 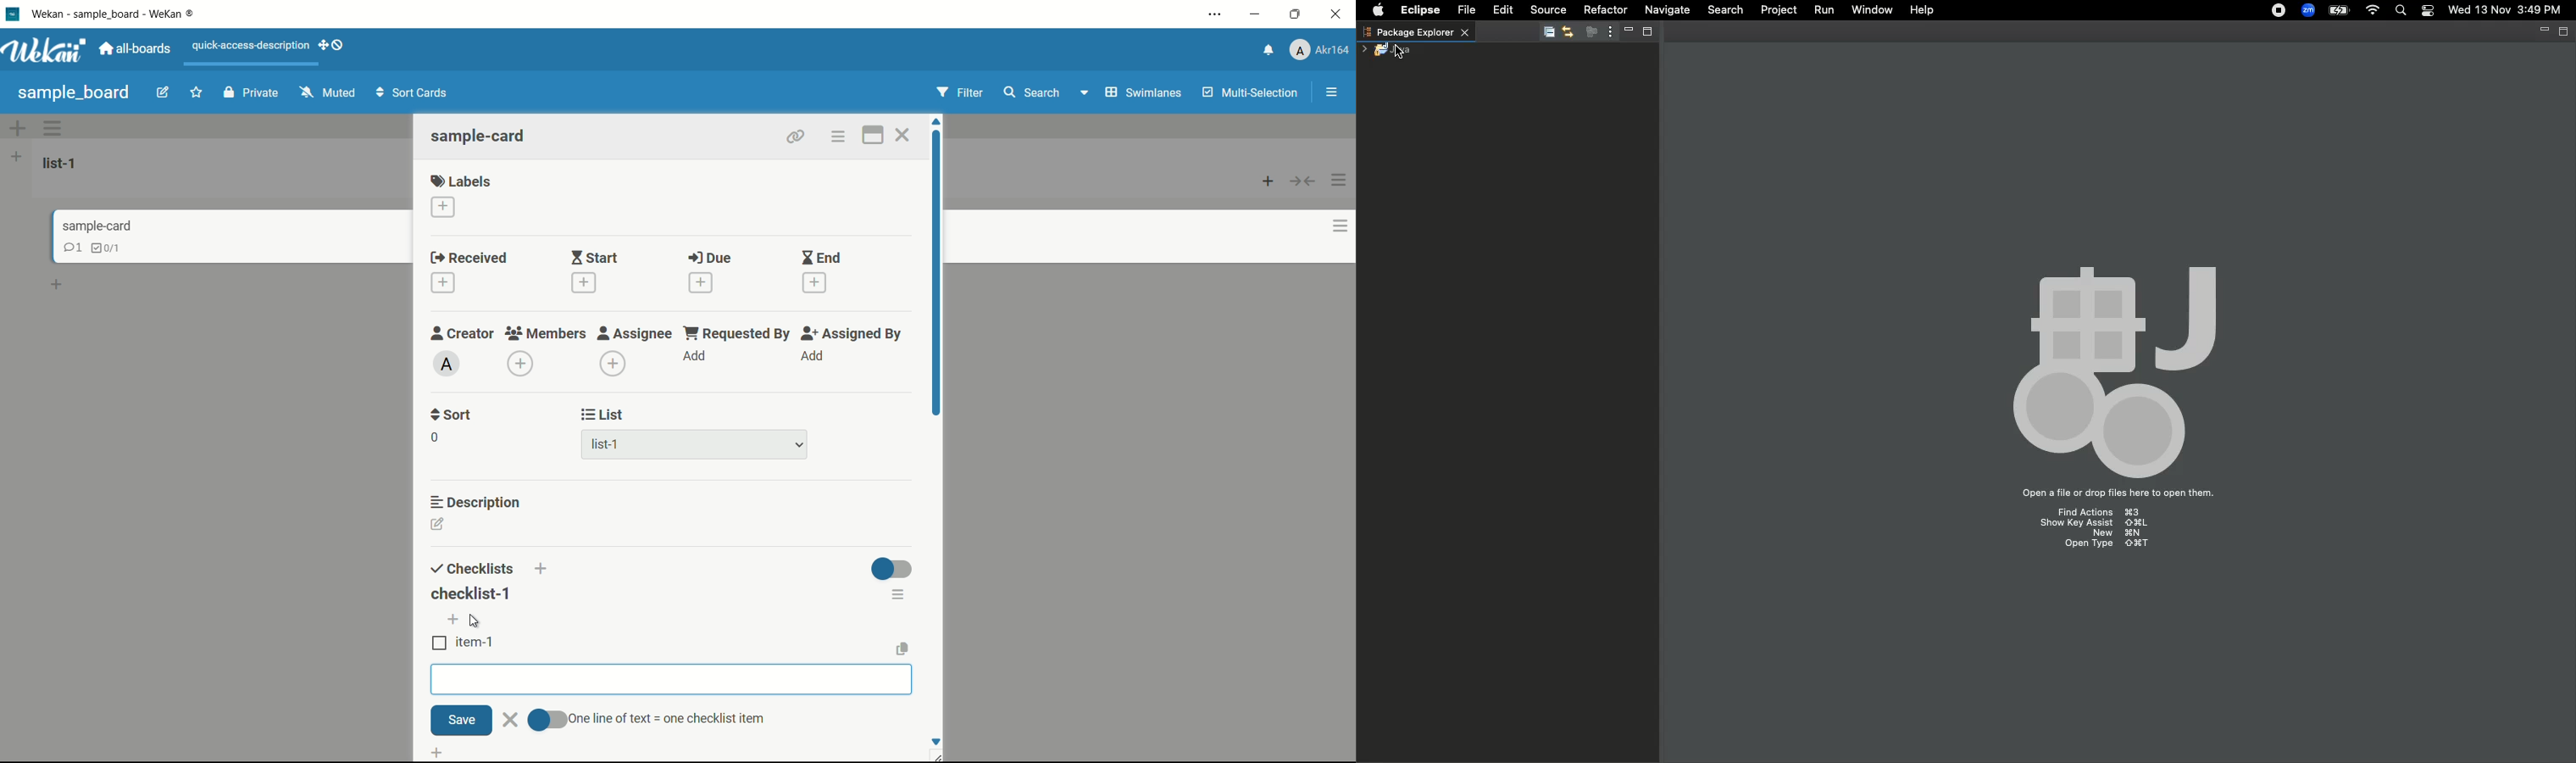 What do you see at coordinates (584, 283) in the screenshot?
I see `add date` at bounding box center [584, 283].